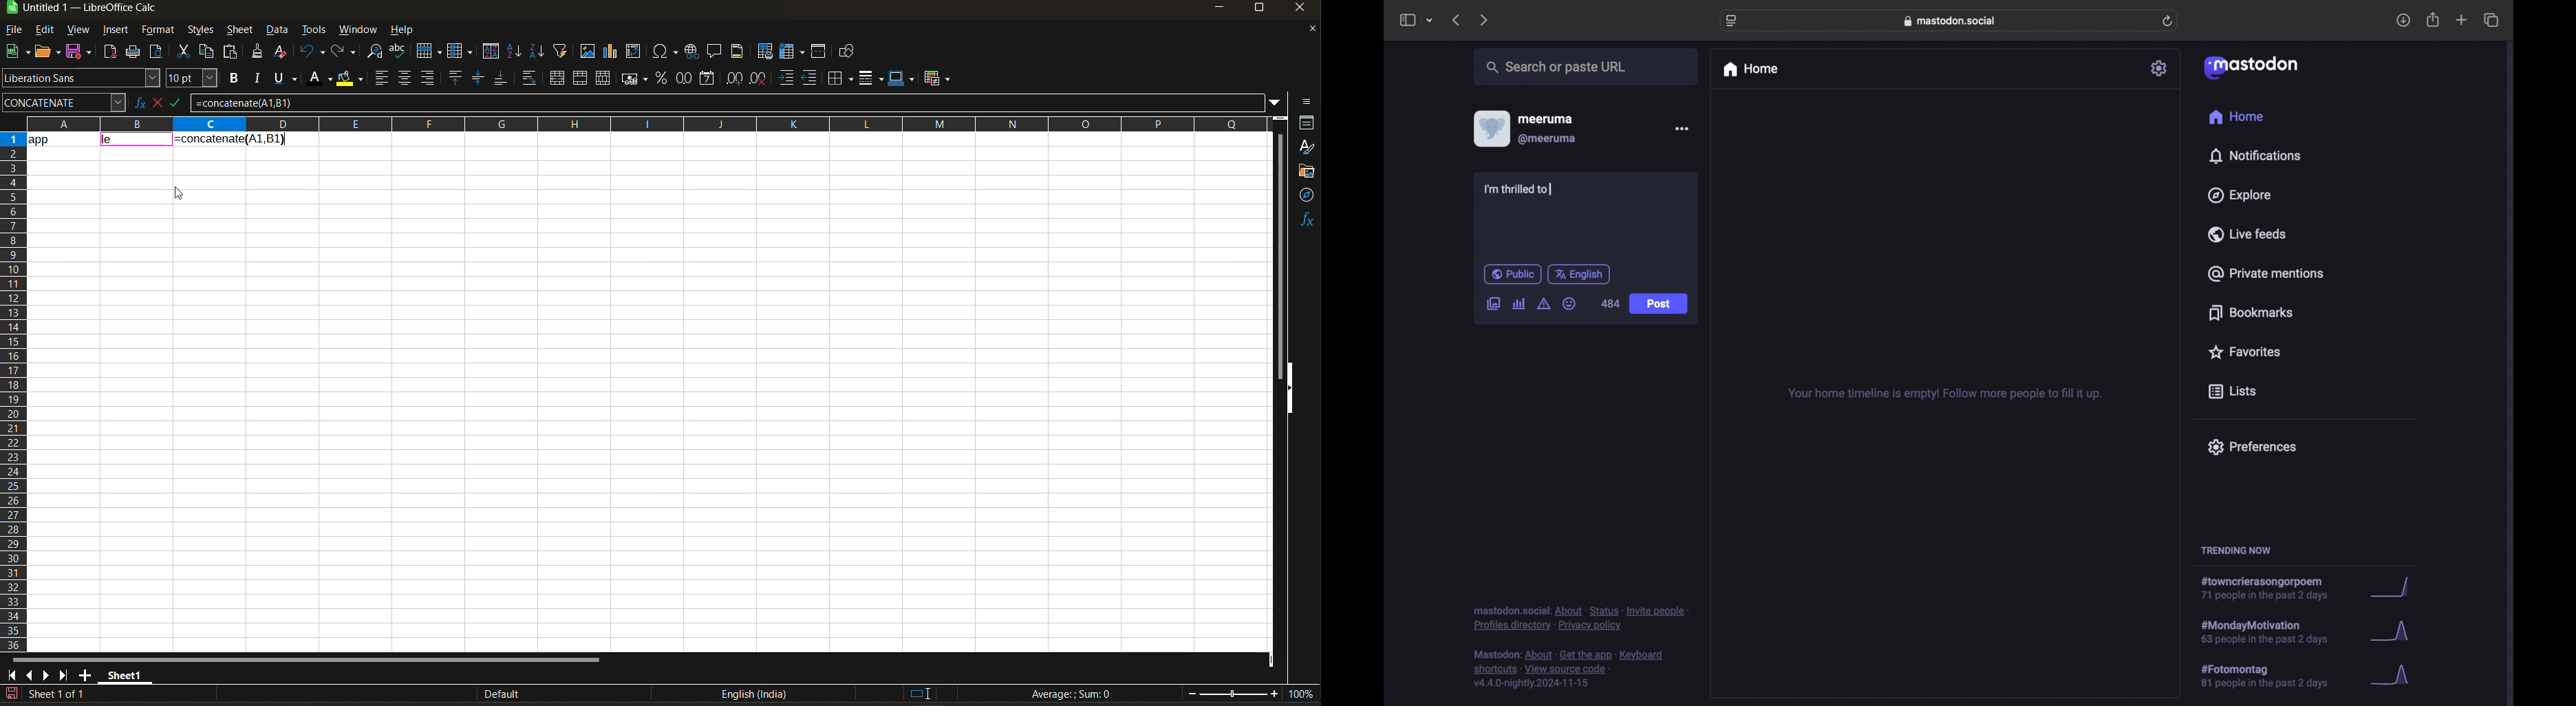 This screenshot has height=728, width=2576. Describe the element at coordinates (844, 54) in the screenshot. I see `show draw functions` at that location.